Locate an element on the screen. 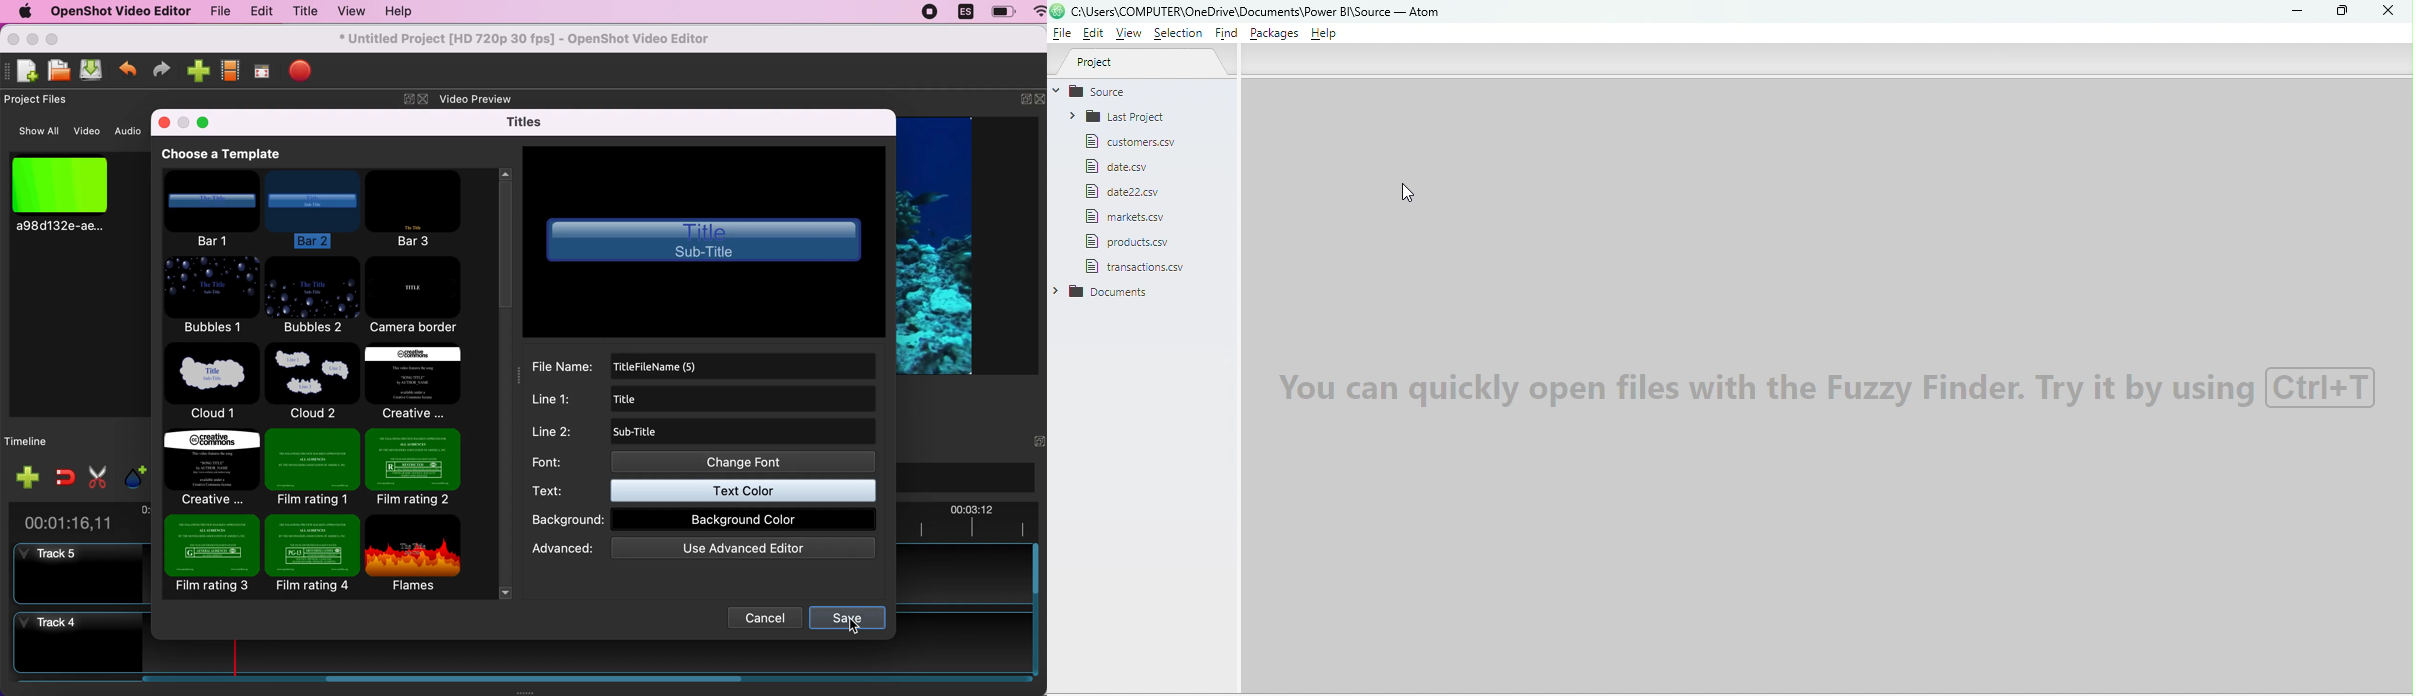 This screenshot has height=700, width=2436. creative commons is located at coordinates (211, 468).